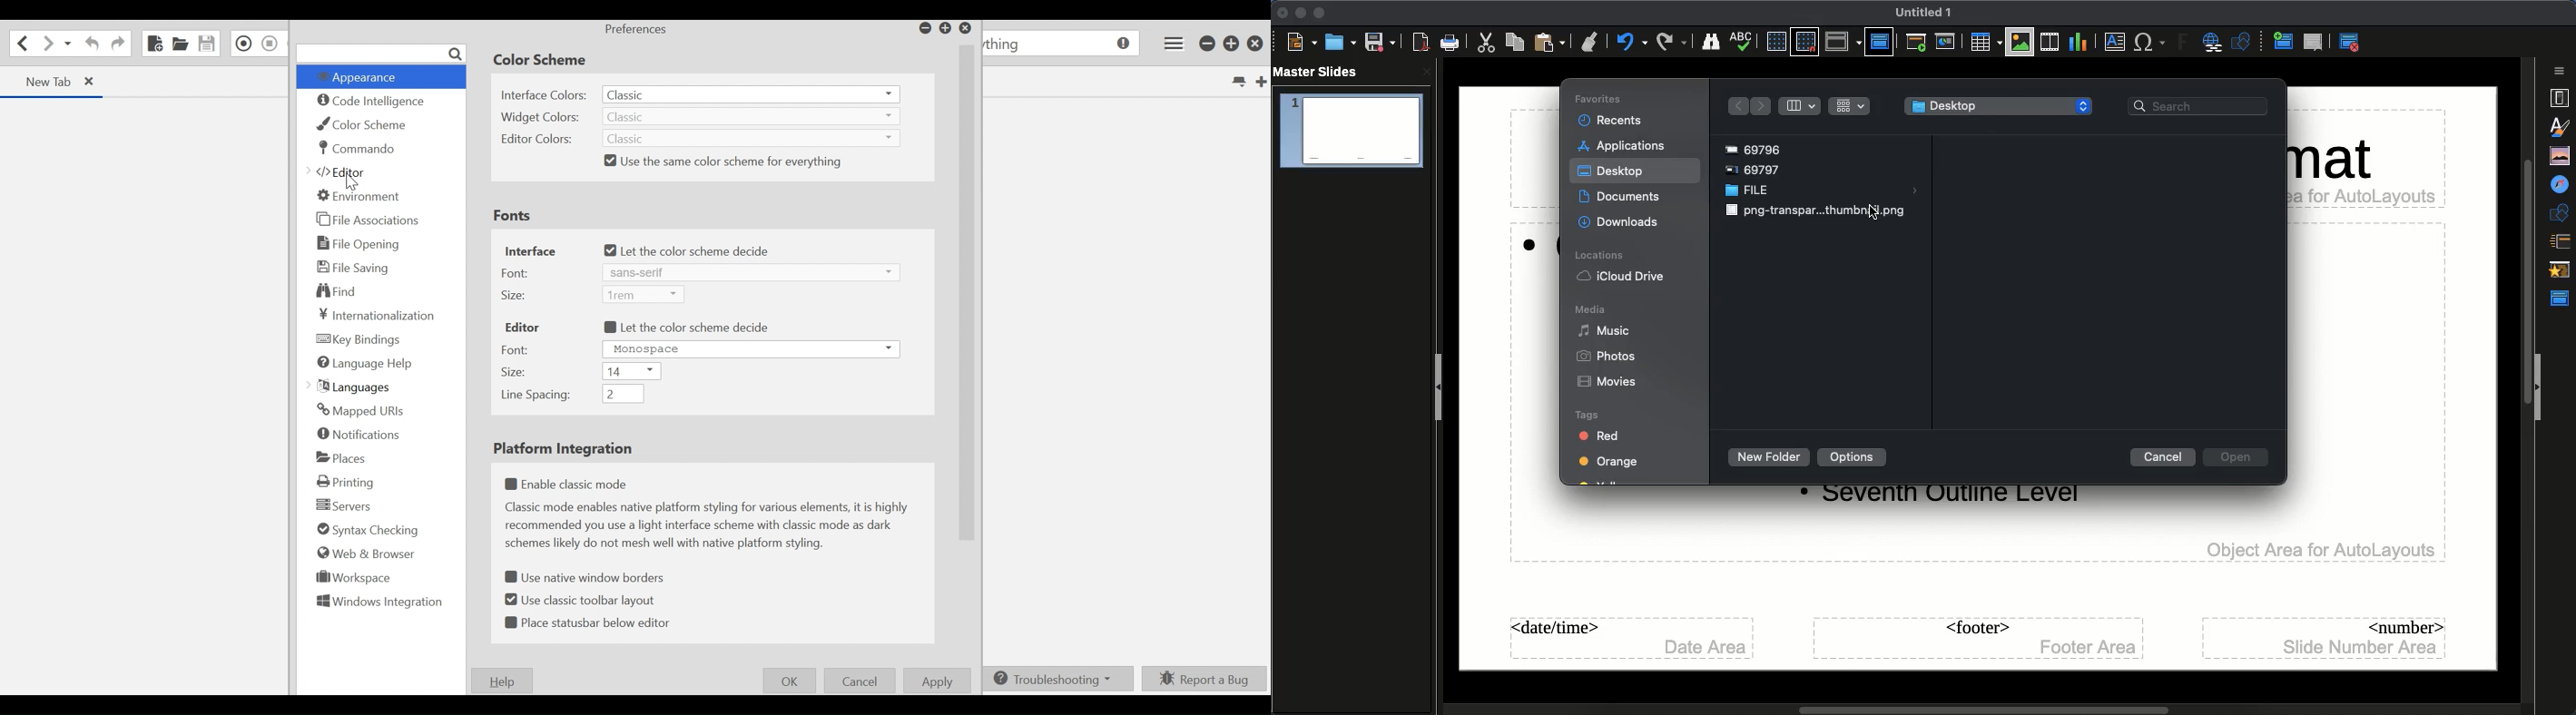  What do you see at coordinates (2561, 155) in the screenshot?
I see `Gallery` at bounding box center [2561, 155].